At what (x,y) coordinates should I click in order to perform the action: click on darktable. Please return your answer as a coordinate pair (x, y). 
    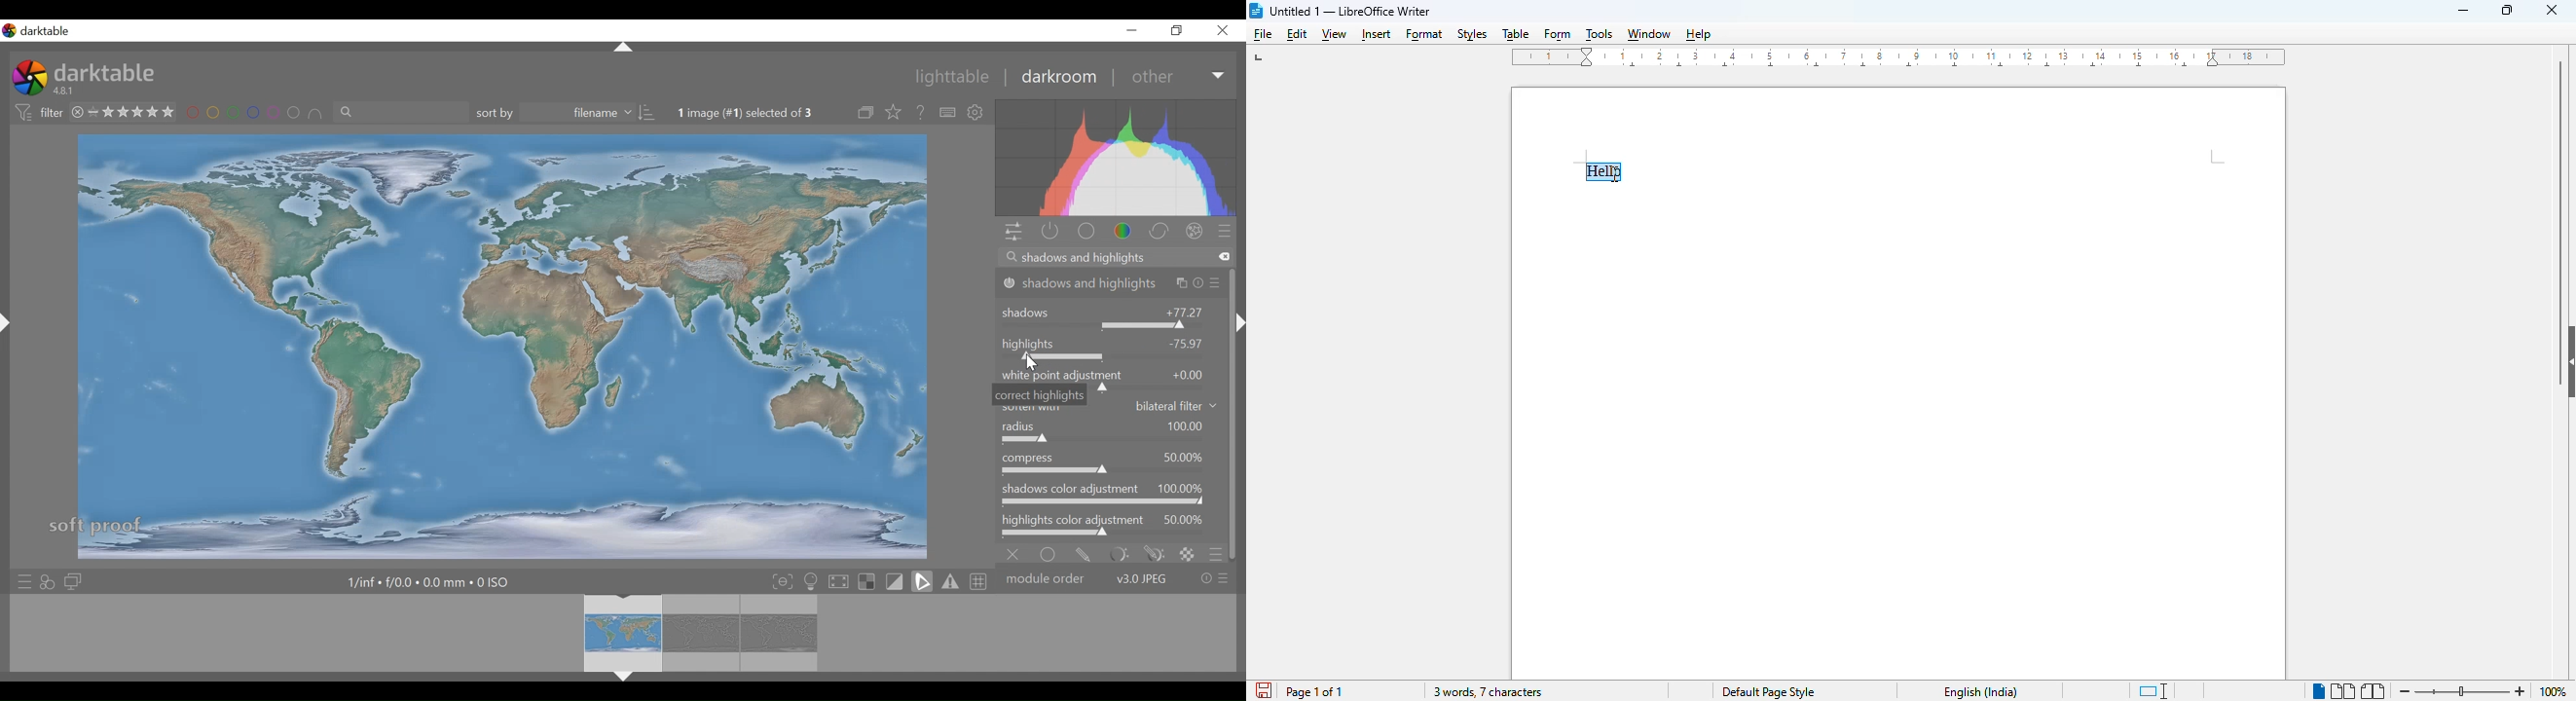
    Looking at the image, I should click on (107, 73).